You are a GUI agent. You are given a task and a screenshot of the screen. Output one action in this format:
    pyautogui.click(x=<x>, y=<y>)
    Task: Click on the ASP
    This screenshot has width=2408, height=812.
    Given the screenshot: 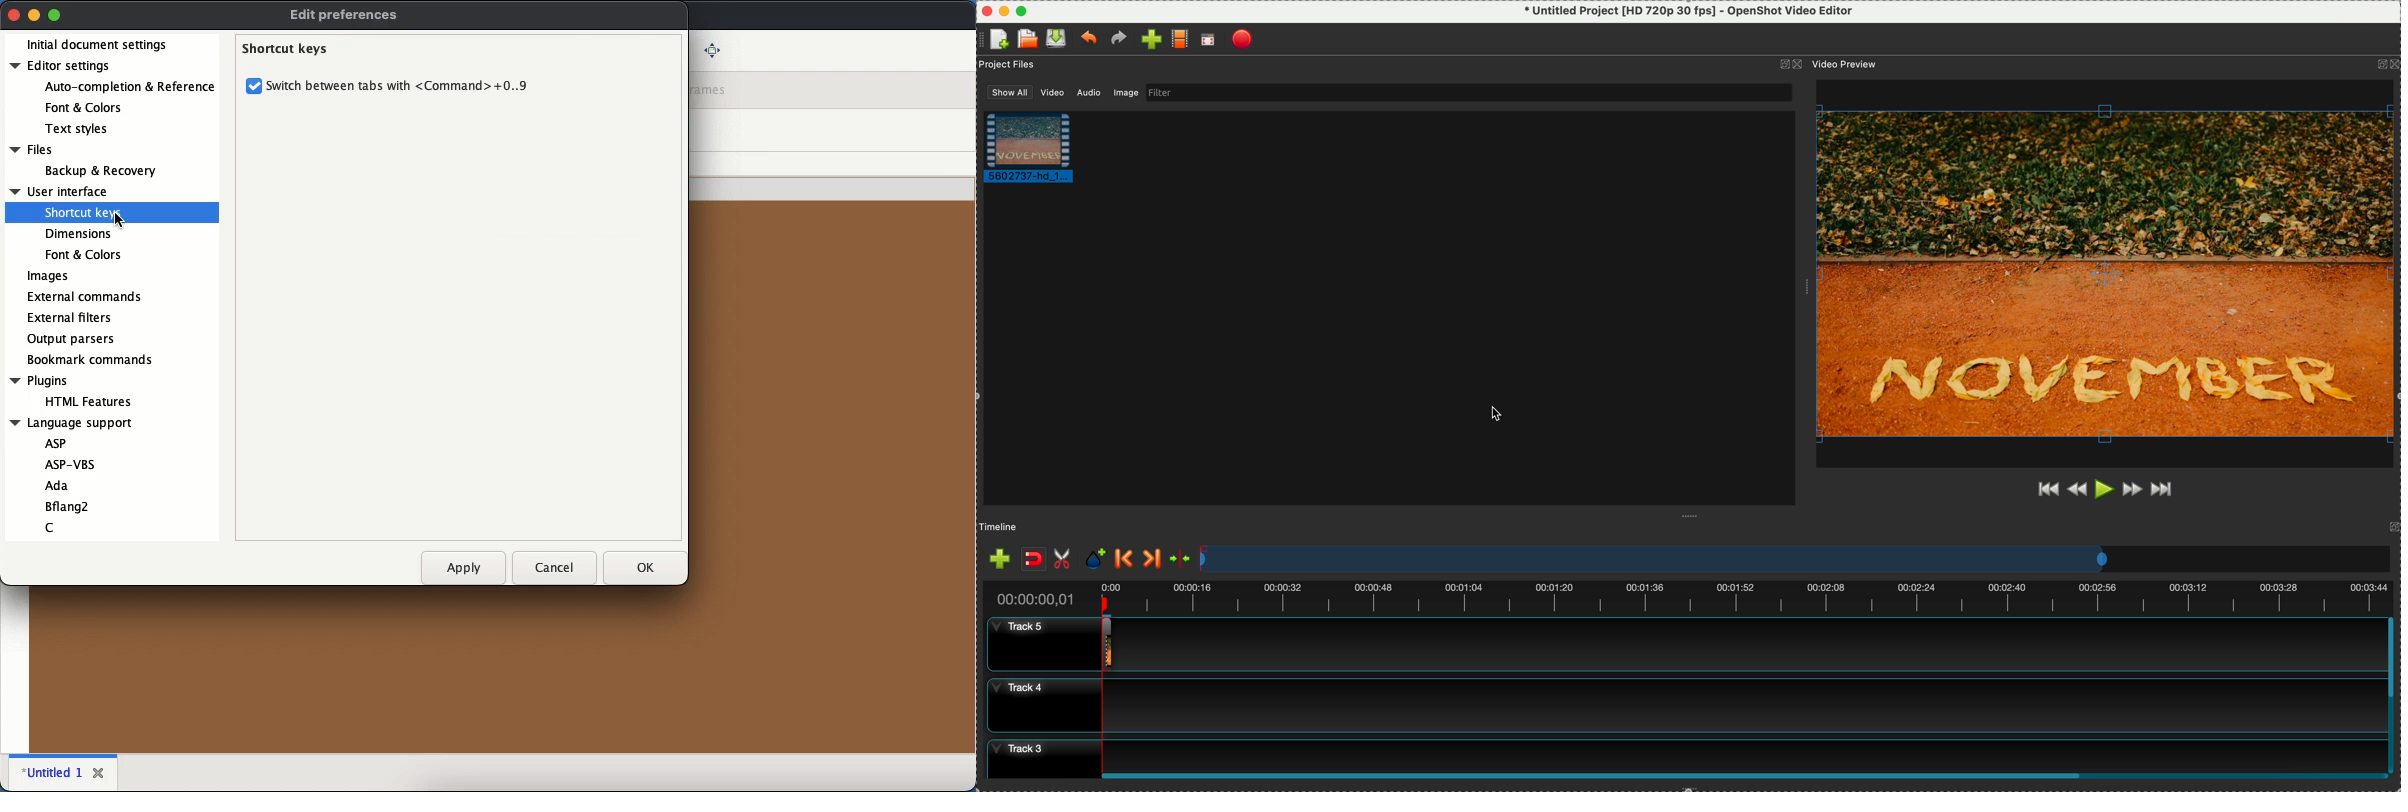 What is the action you would take?
    pyautogui.click(x=55, y=445)
    